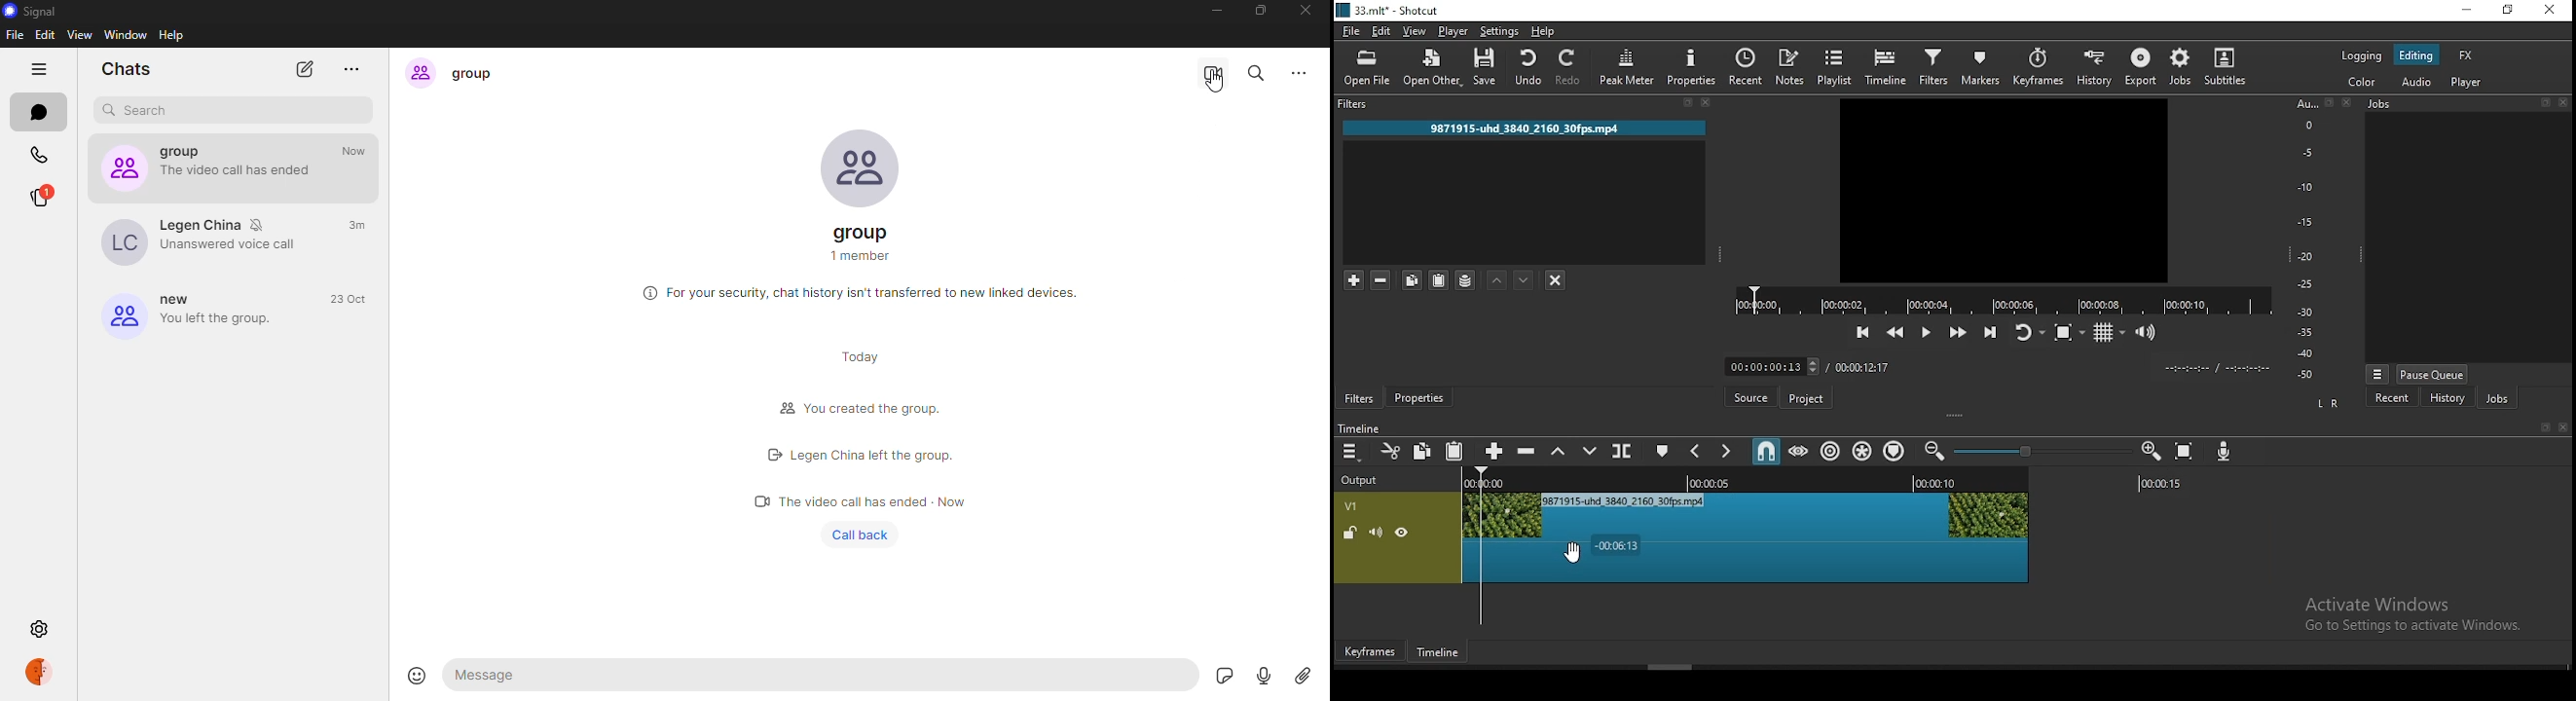 This screenshot has width=2576, height=728. I want to click on Legen China left the group., so click(870, 455).